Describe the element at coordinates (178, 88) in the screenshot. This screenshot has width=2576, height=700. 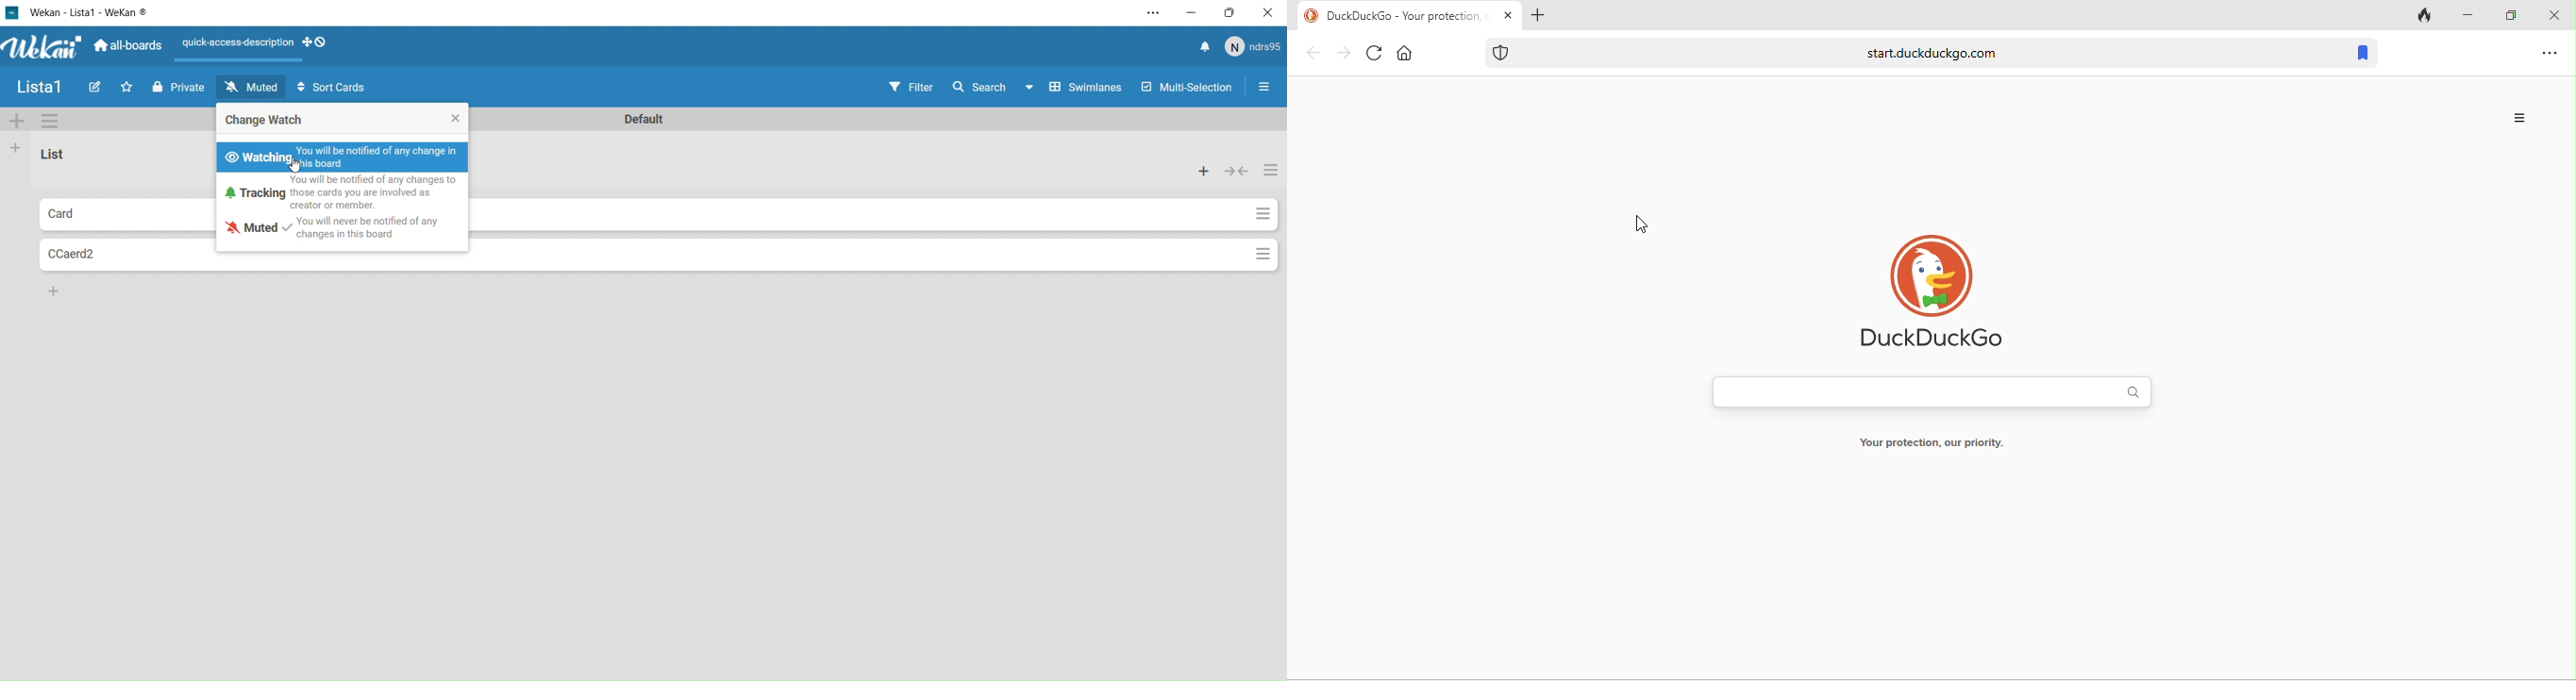
I see `Private` at that location.